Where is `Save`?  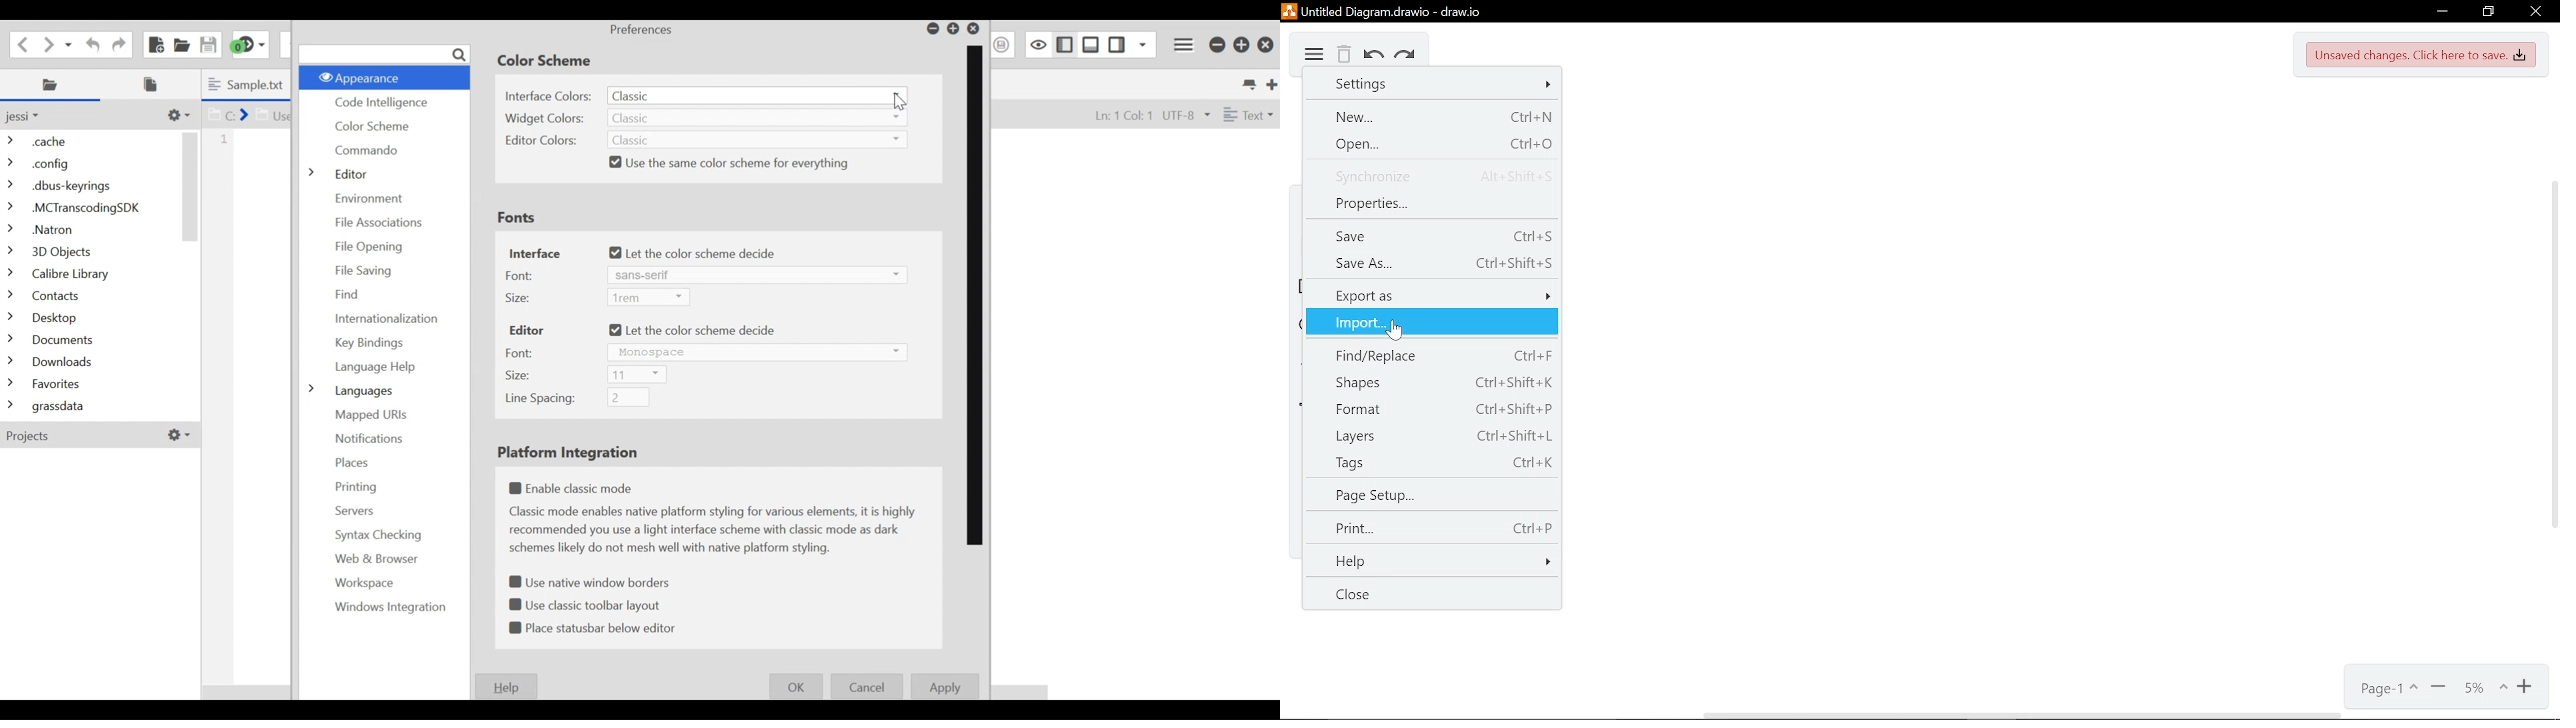 Save is located at coordinates (1430, 264).